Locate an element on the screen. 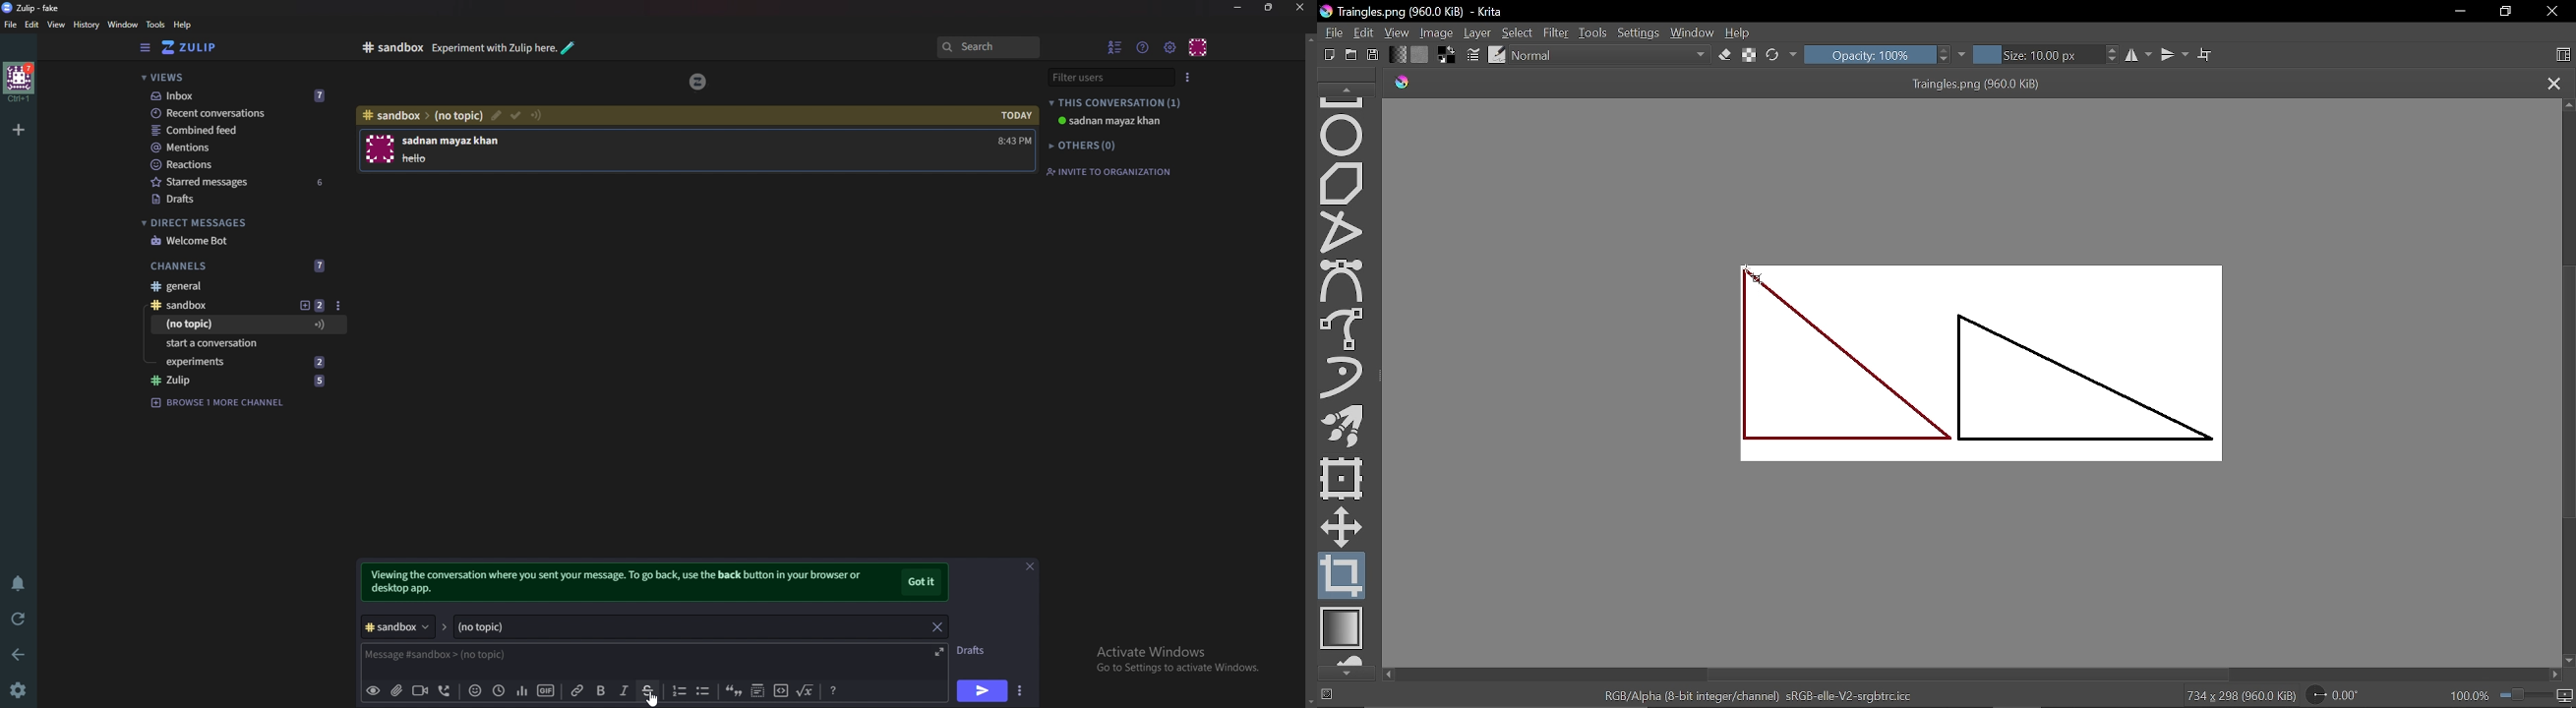  message #sandbox>(no topic) is located at coordinates (437, 655).